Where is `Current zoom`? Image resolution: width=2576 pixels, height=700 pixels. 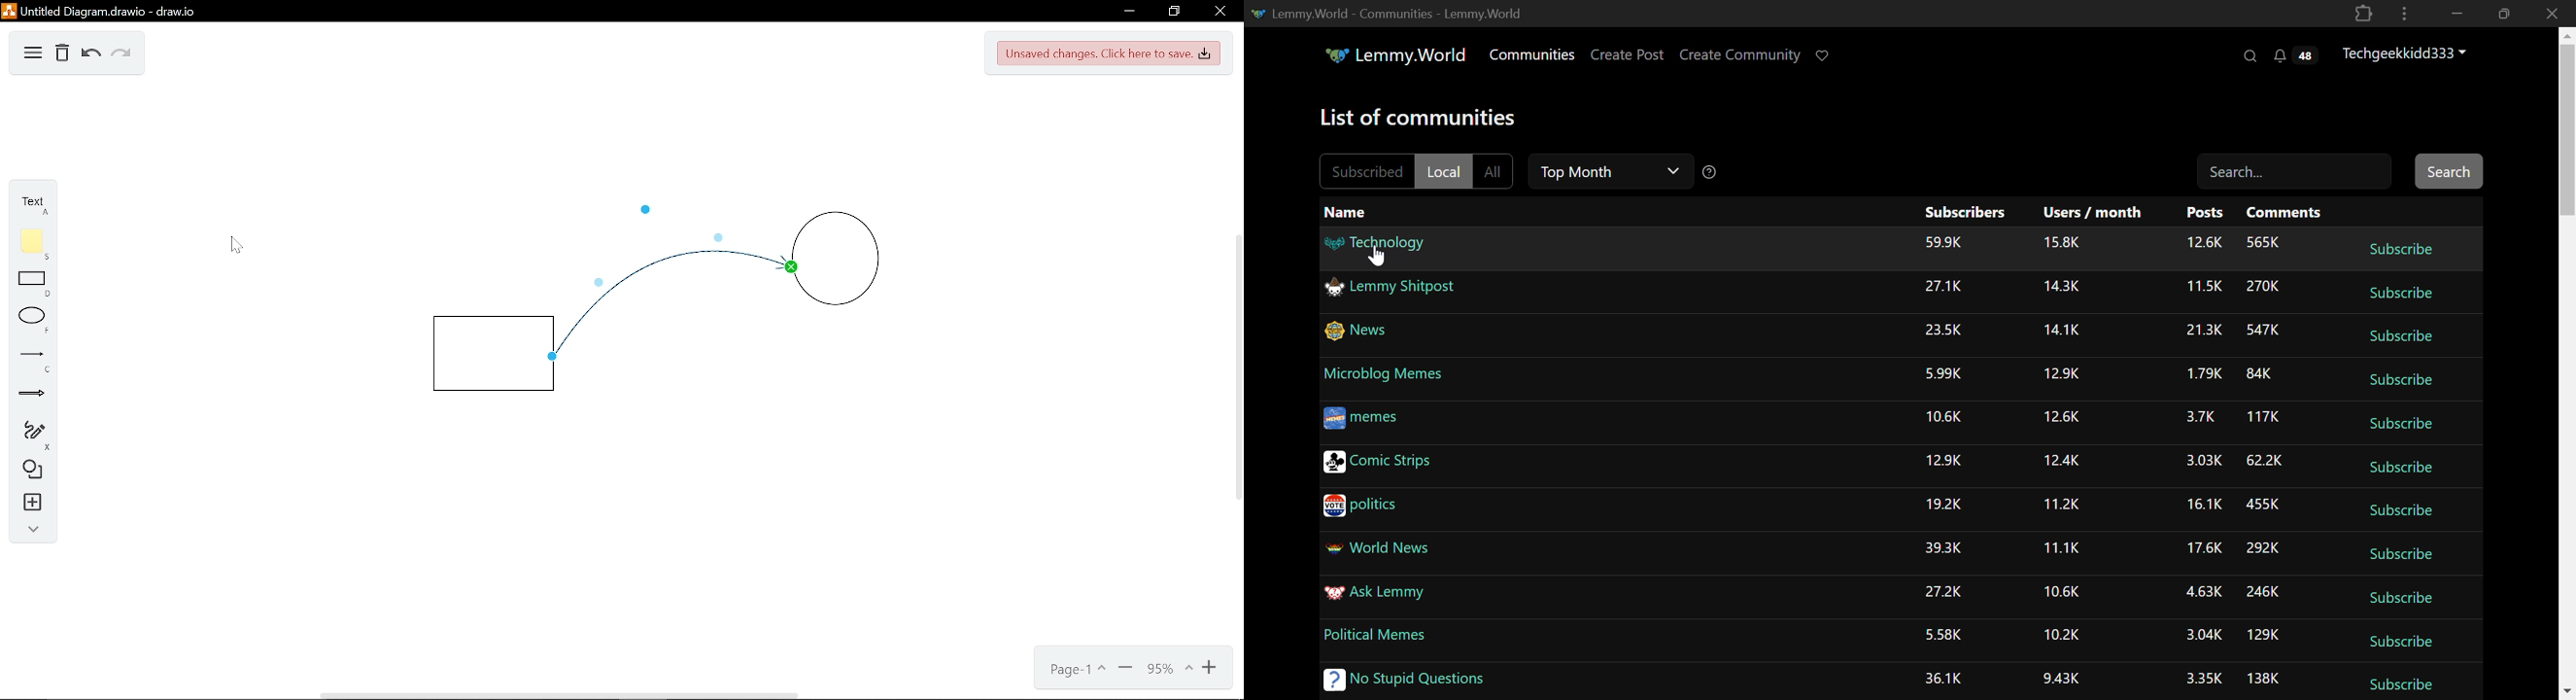
Current zoom is located at coordinates (1168, 669).